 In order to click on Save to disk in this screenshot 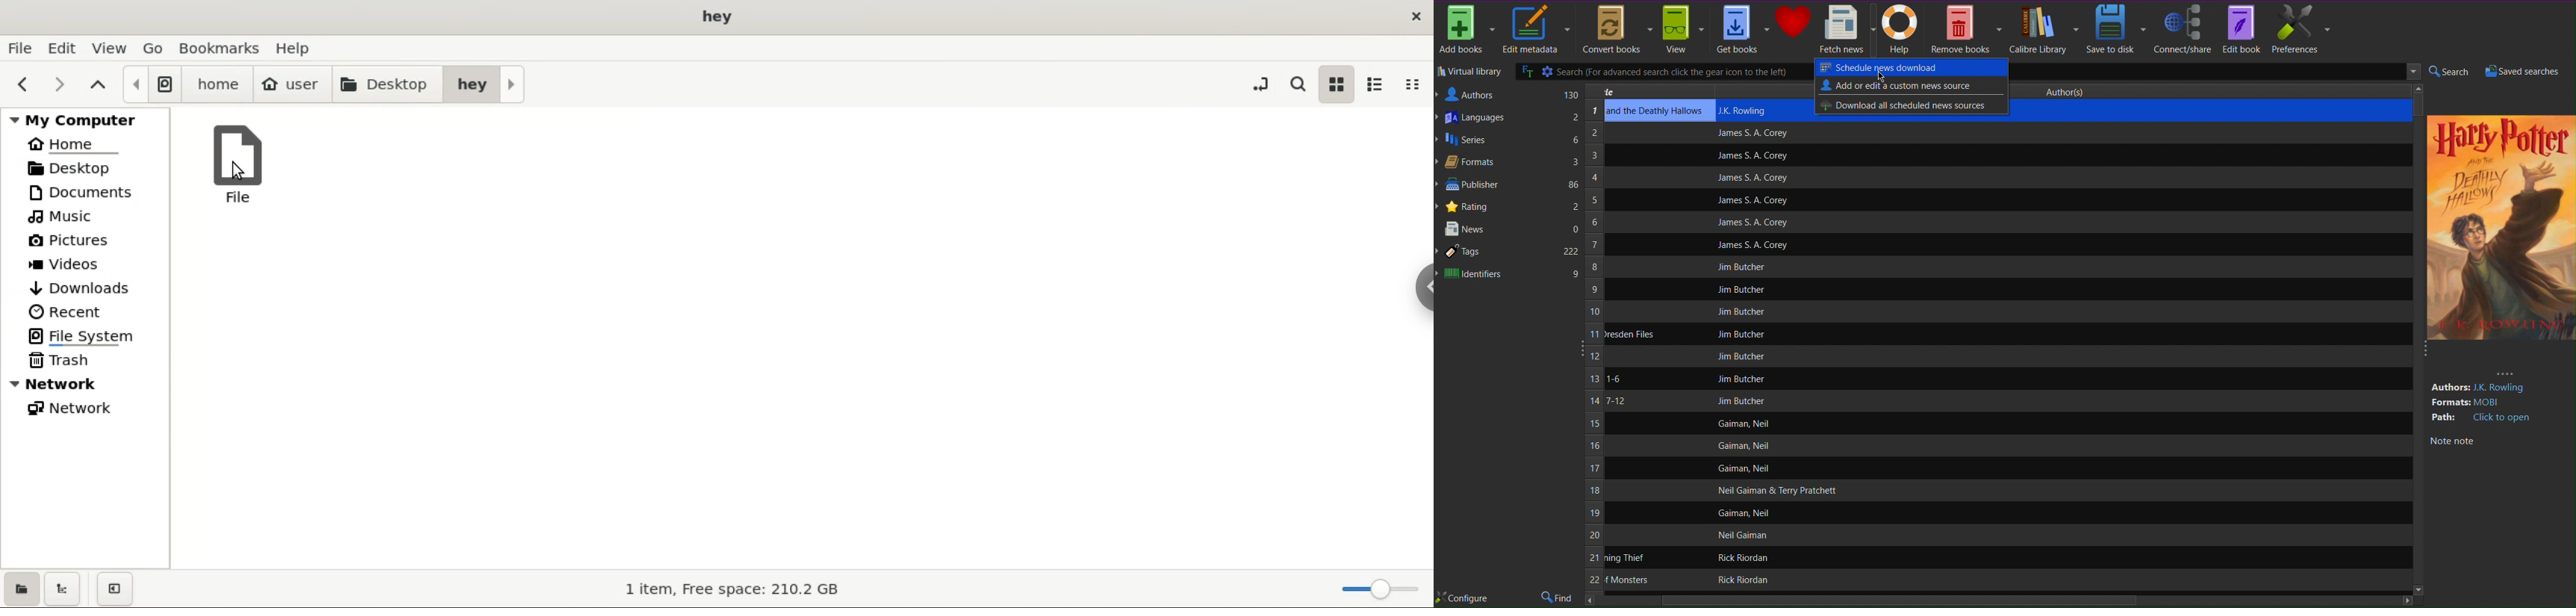, I will do `click(2117, 28)`.